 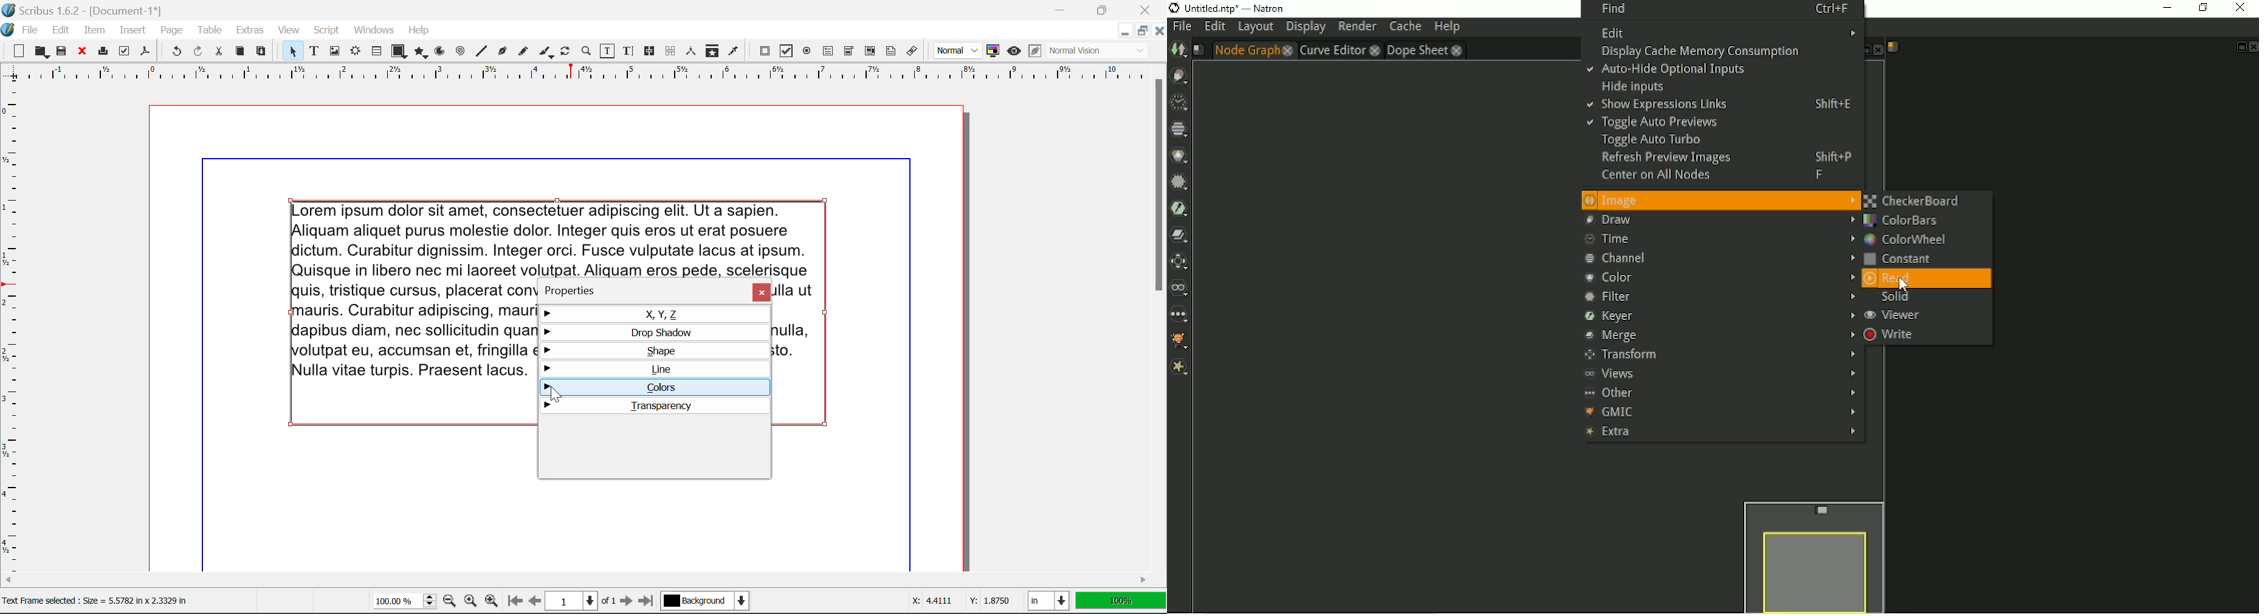 What do you see at coordinates (82, 10) in the screenshot?
I see `Scribus 1.6.2 - [Document-1*]` at bounding box center [82, 10].